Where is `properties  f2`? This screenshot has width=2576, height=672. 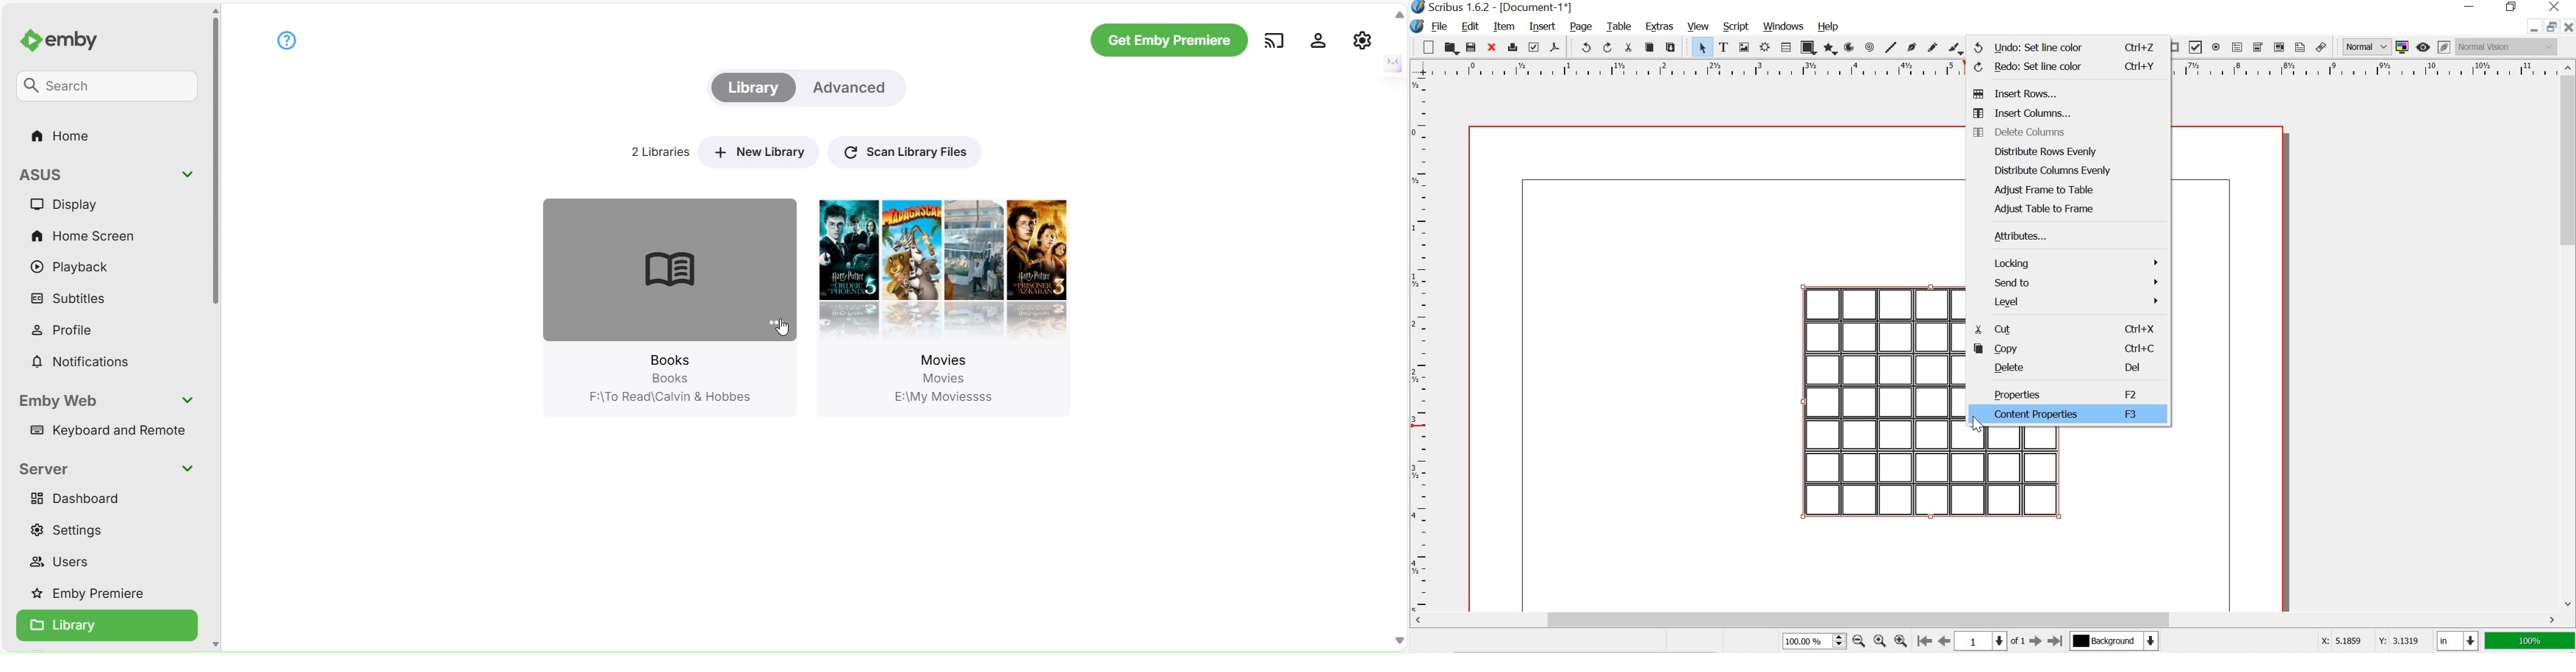 properties  f2 is located at coordinates (2070, 393).